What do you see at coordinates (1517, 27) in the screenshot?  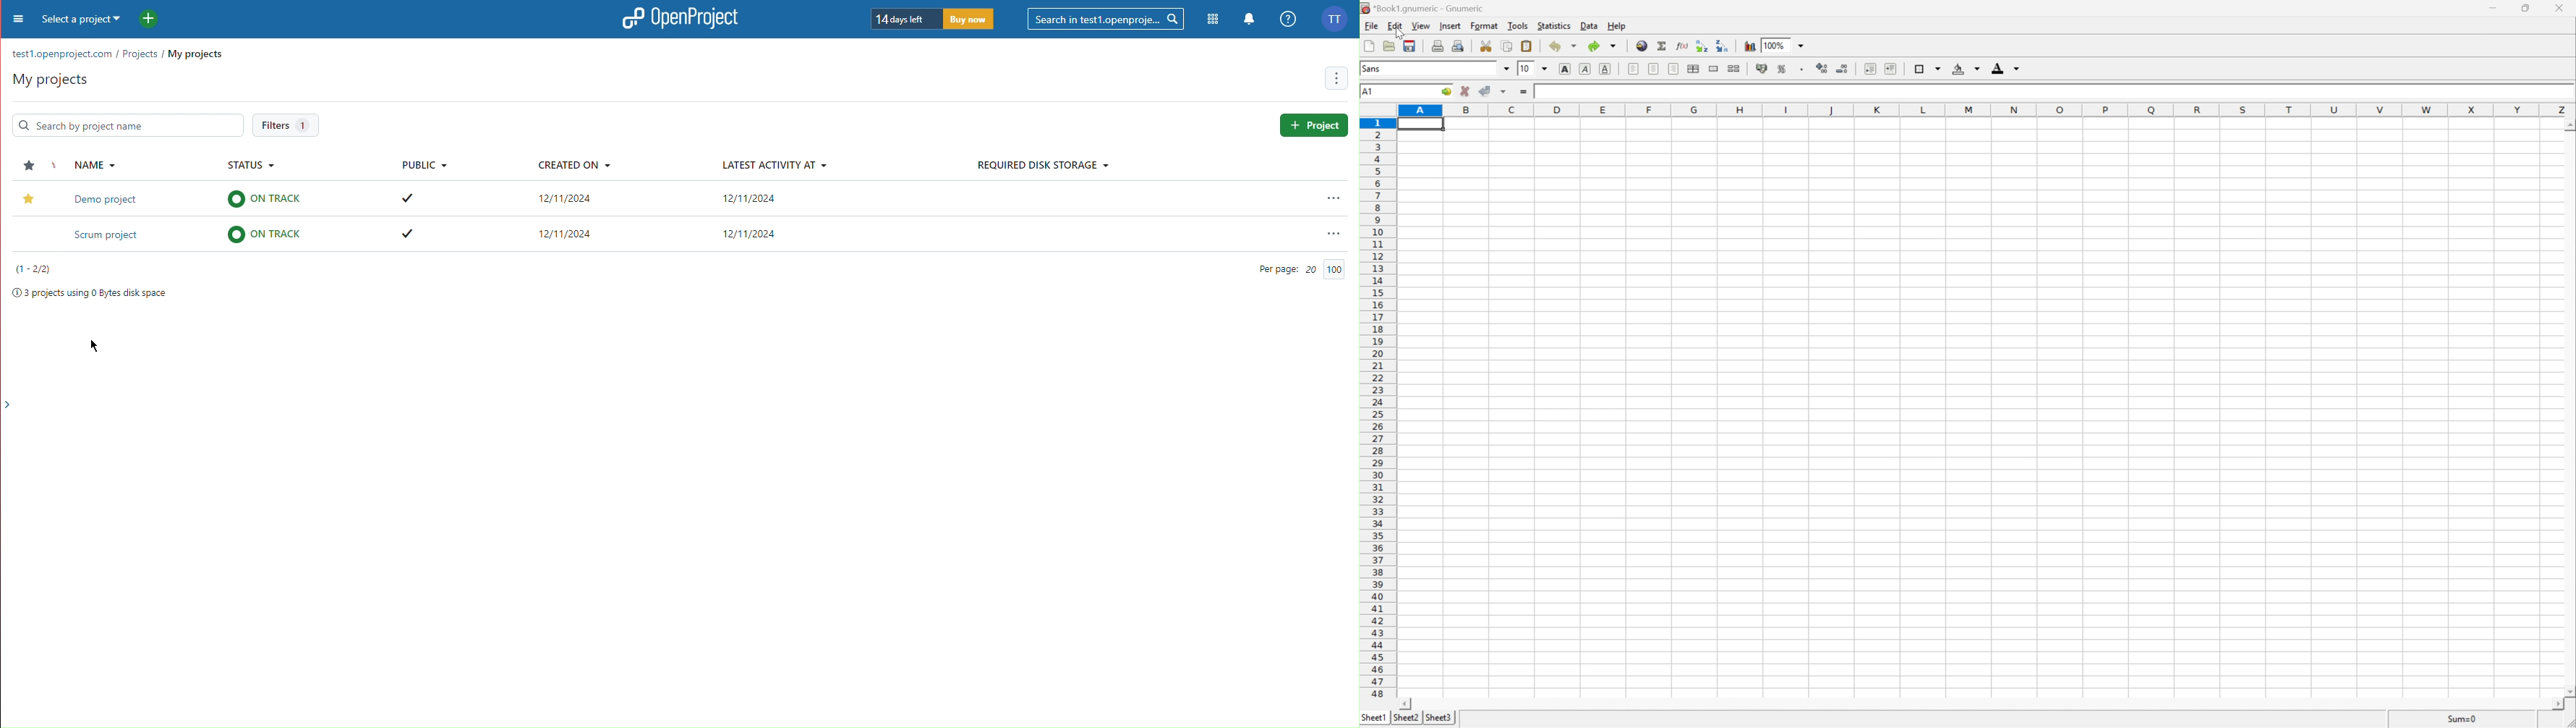 I see `tools` at bounding box center [1517, 27].